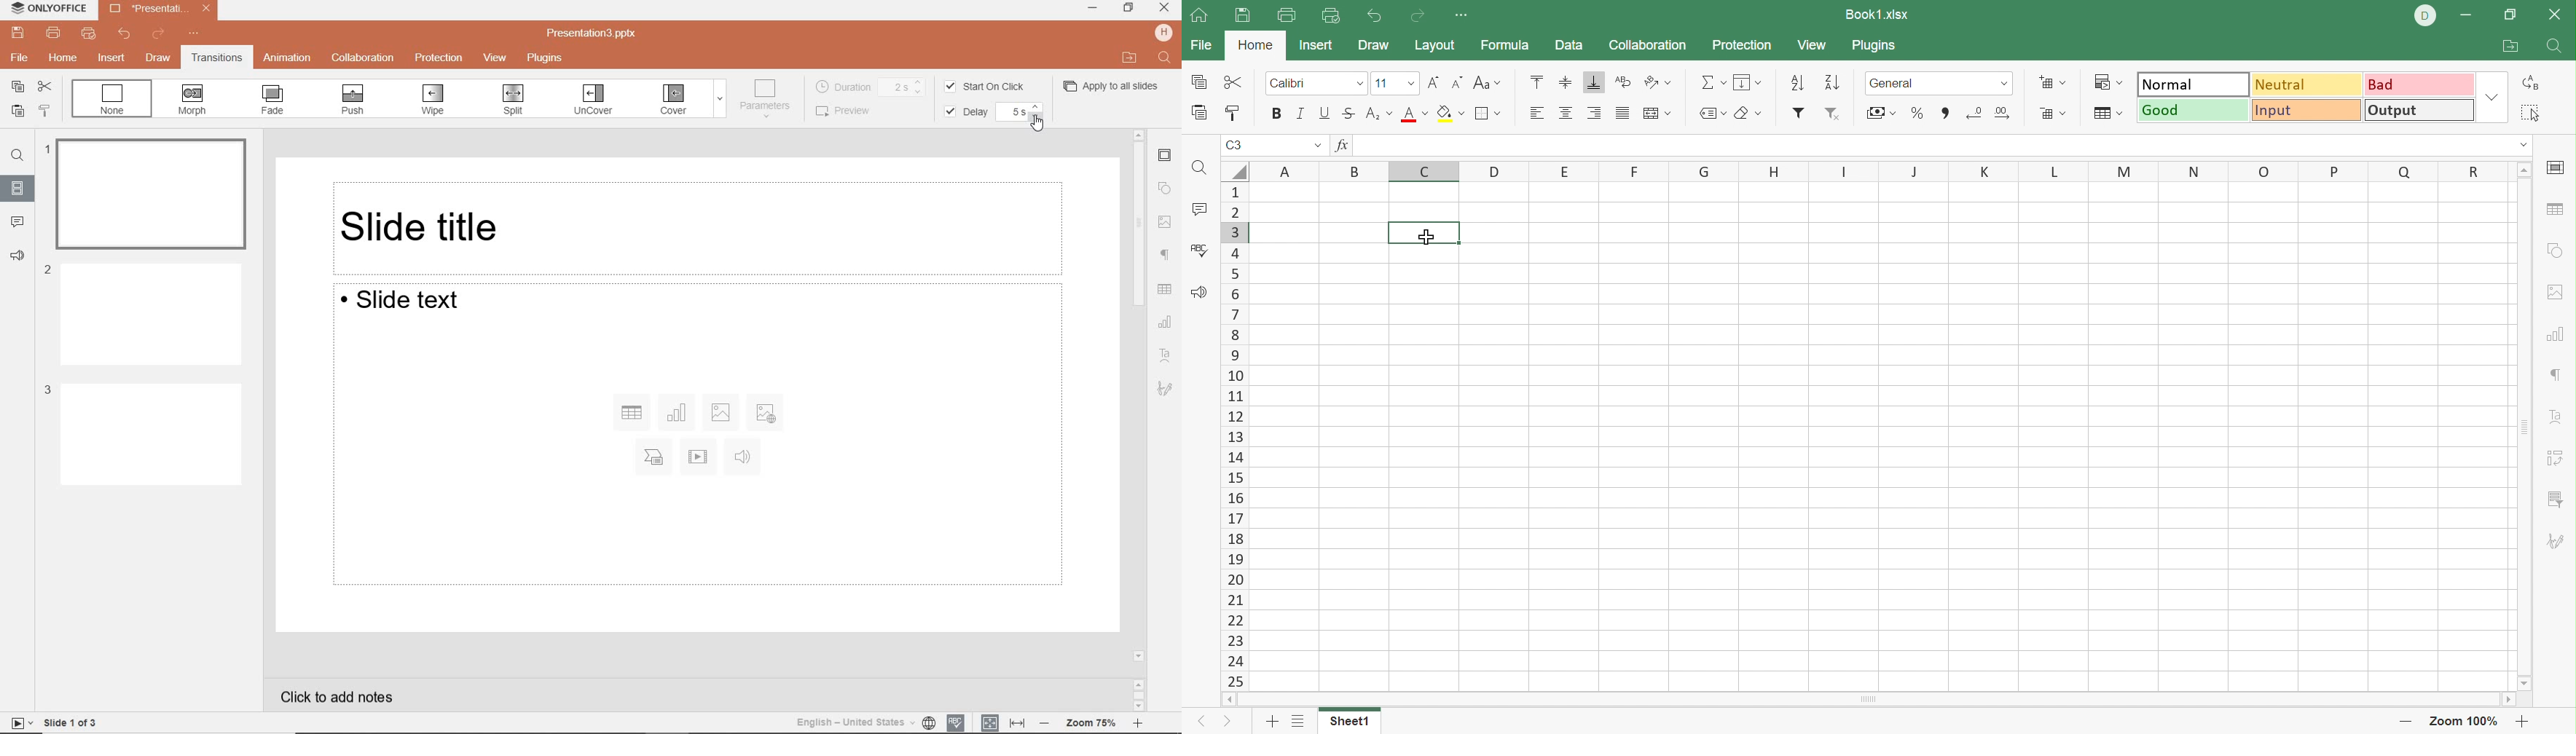 The image size is (2576, 756). What do you see at coordinates (1488, 83) in the screenshot?
I see `Change case` at bounding box center [1488, 83].